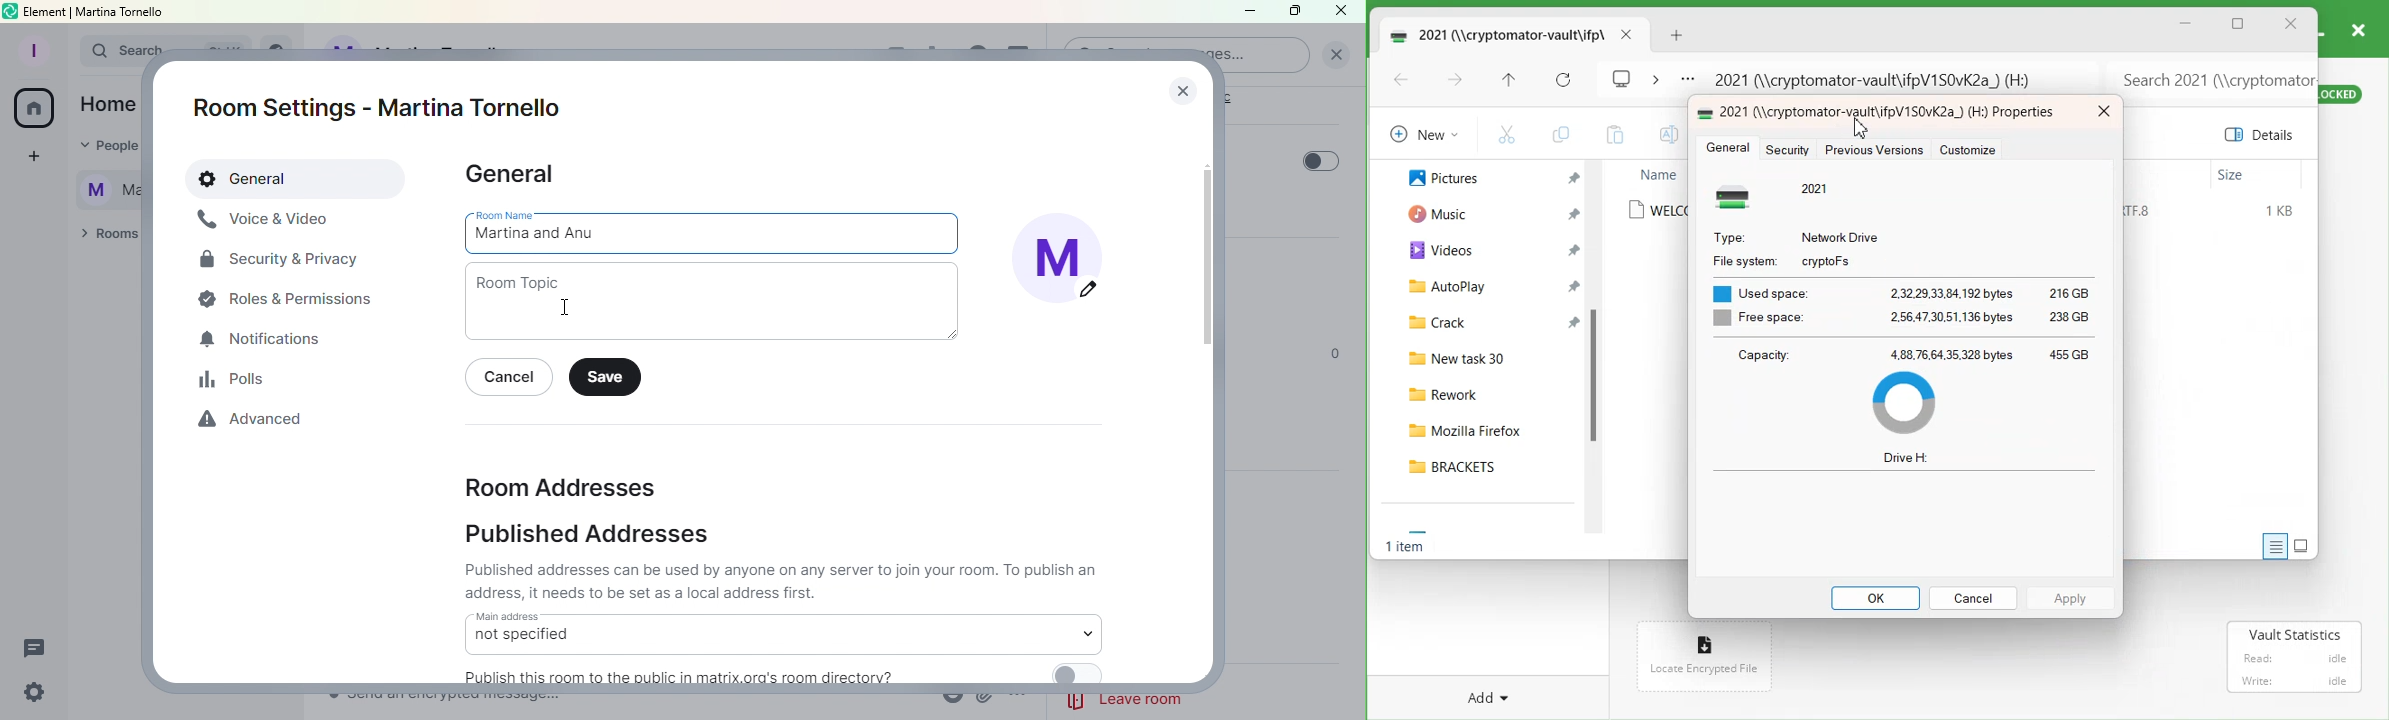  I want to click on General, so click(298, 180).